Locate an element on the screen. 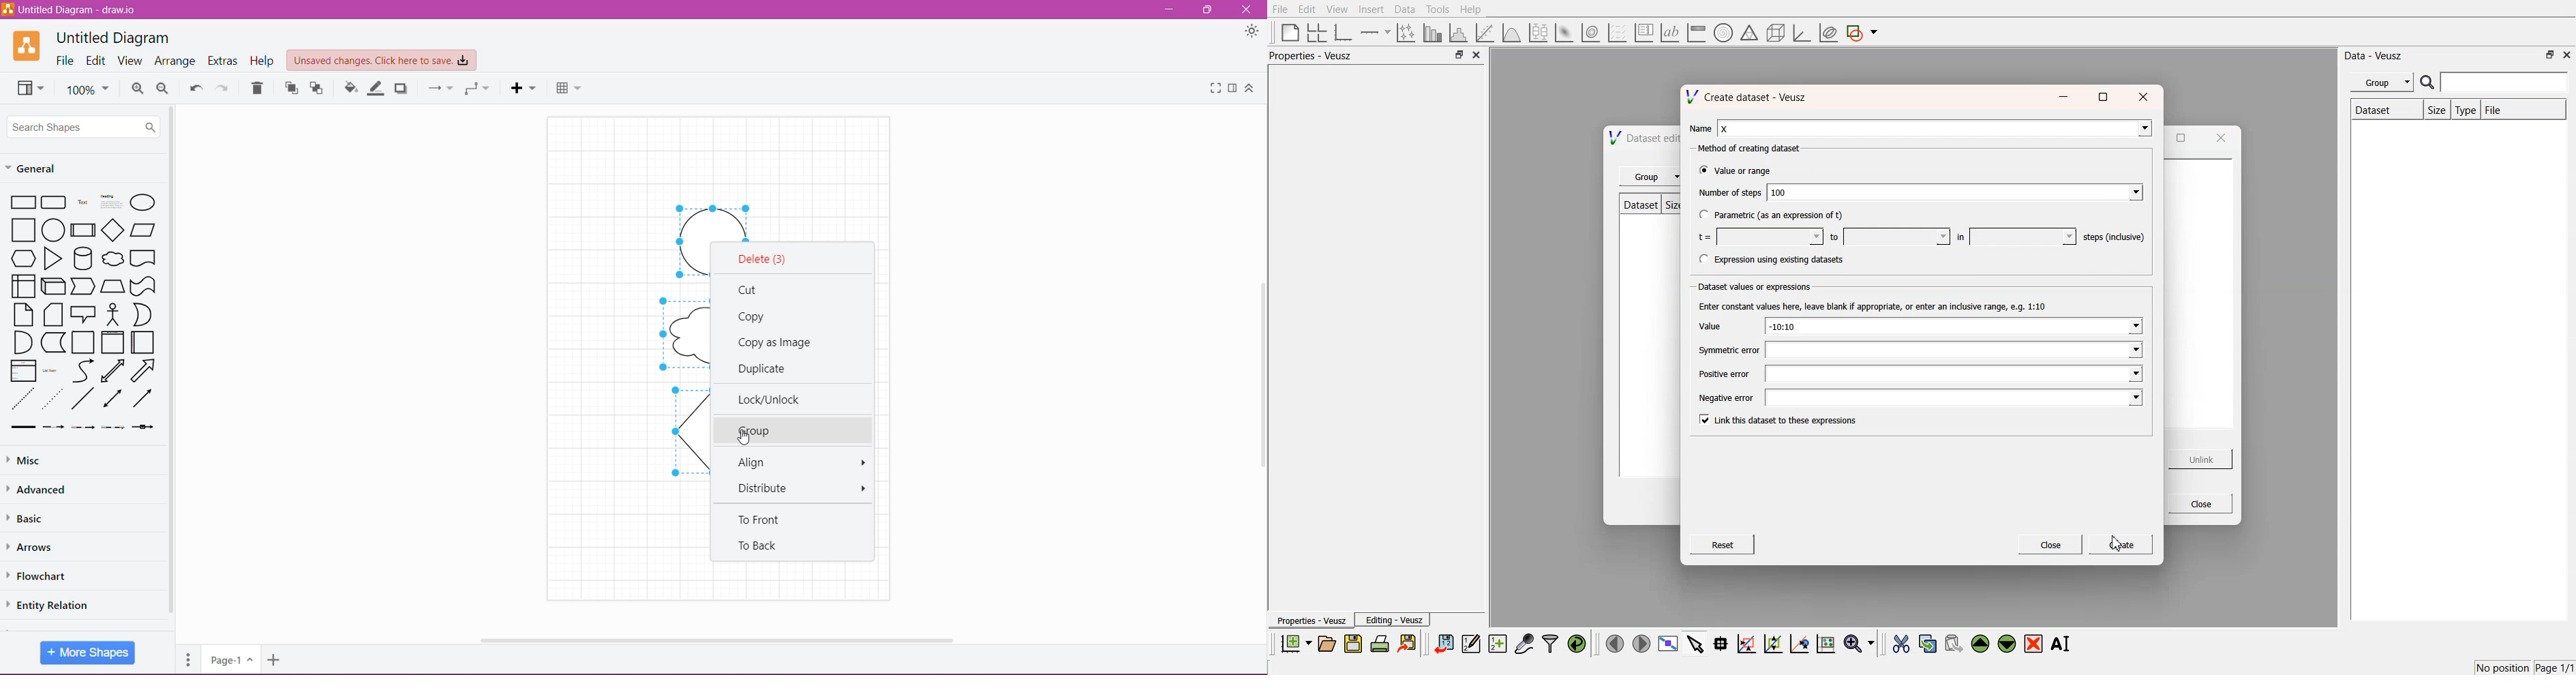 The height and width of the screenshot is (700, 2576). enter search field is located at coordinates (2506, 82).